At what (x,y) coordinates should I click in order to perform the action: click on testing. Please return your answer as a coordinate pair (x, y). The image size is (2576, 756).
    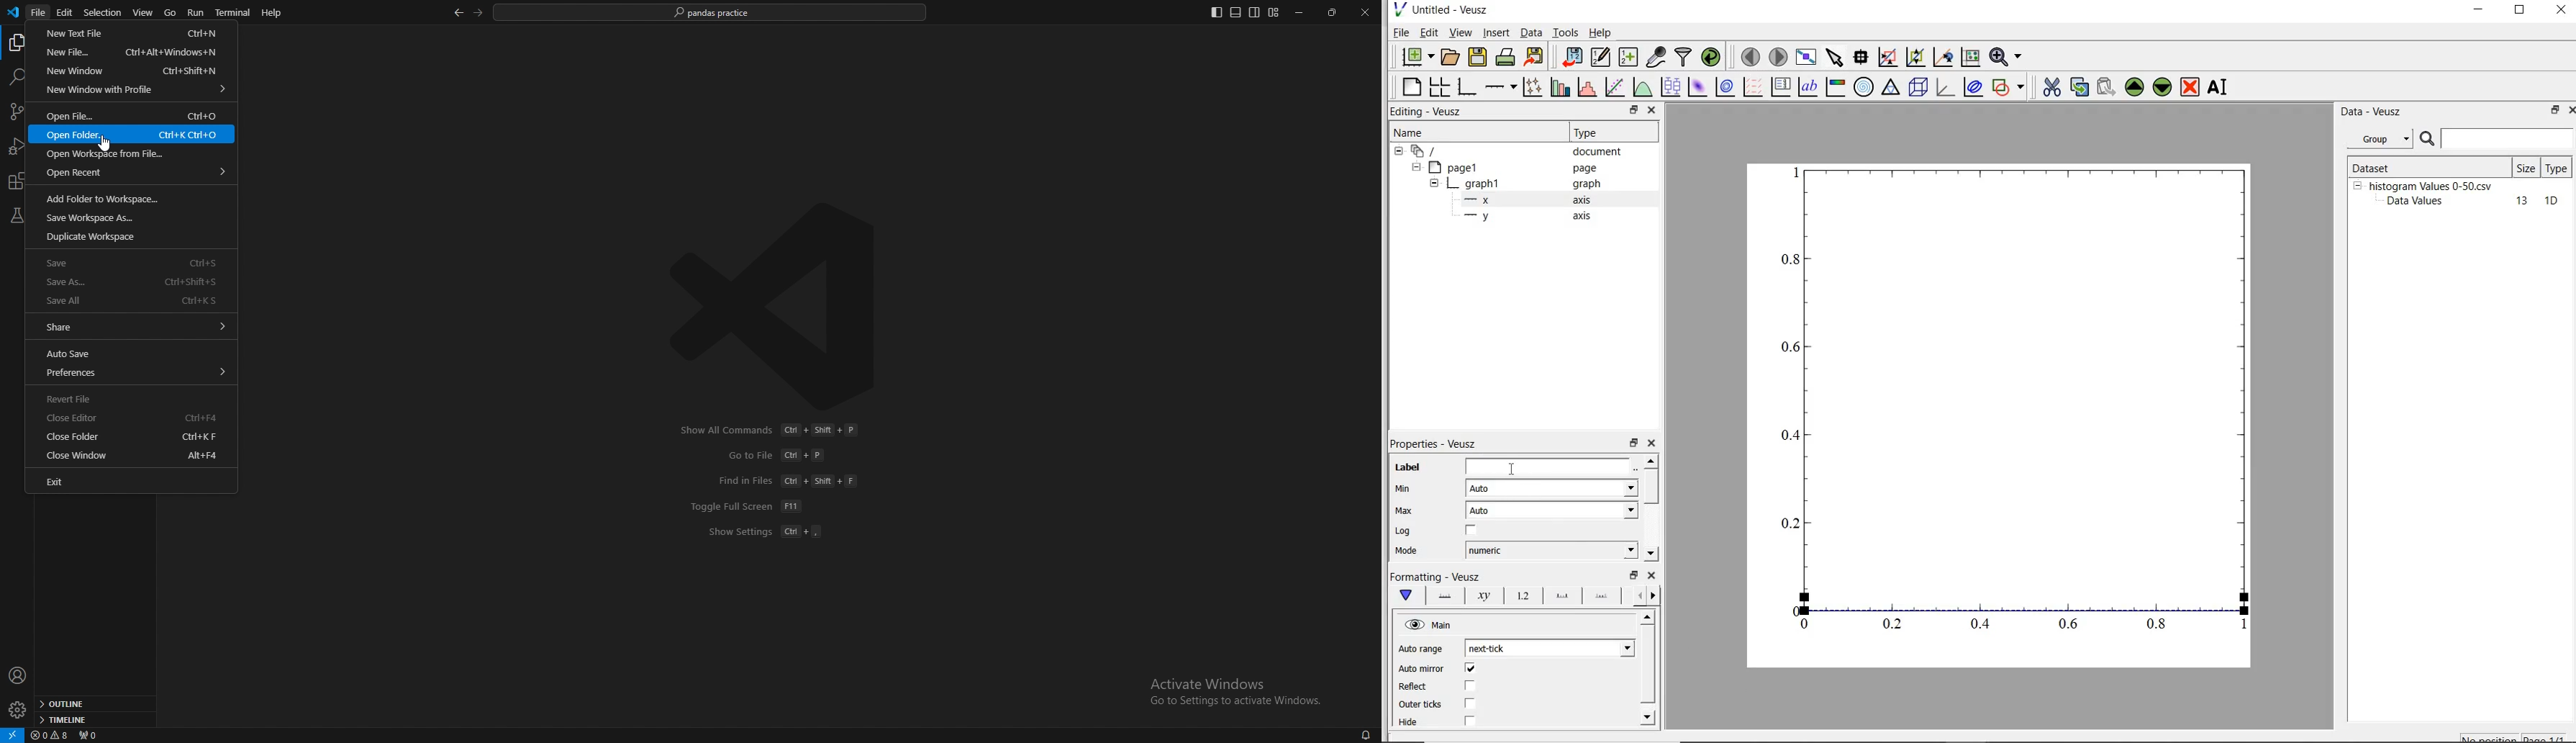
    Looking at the image, I should click on (17, 215).